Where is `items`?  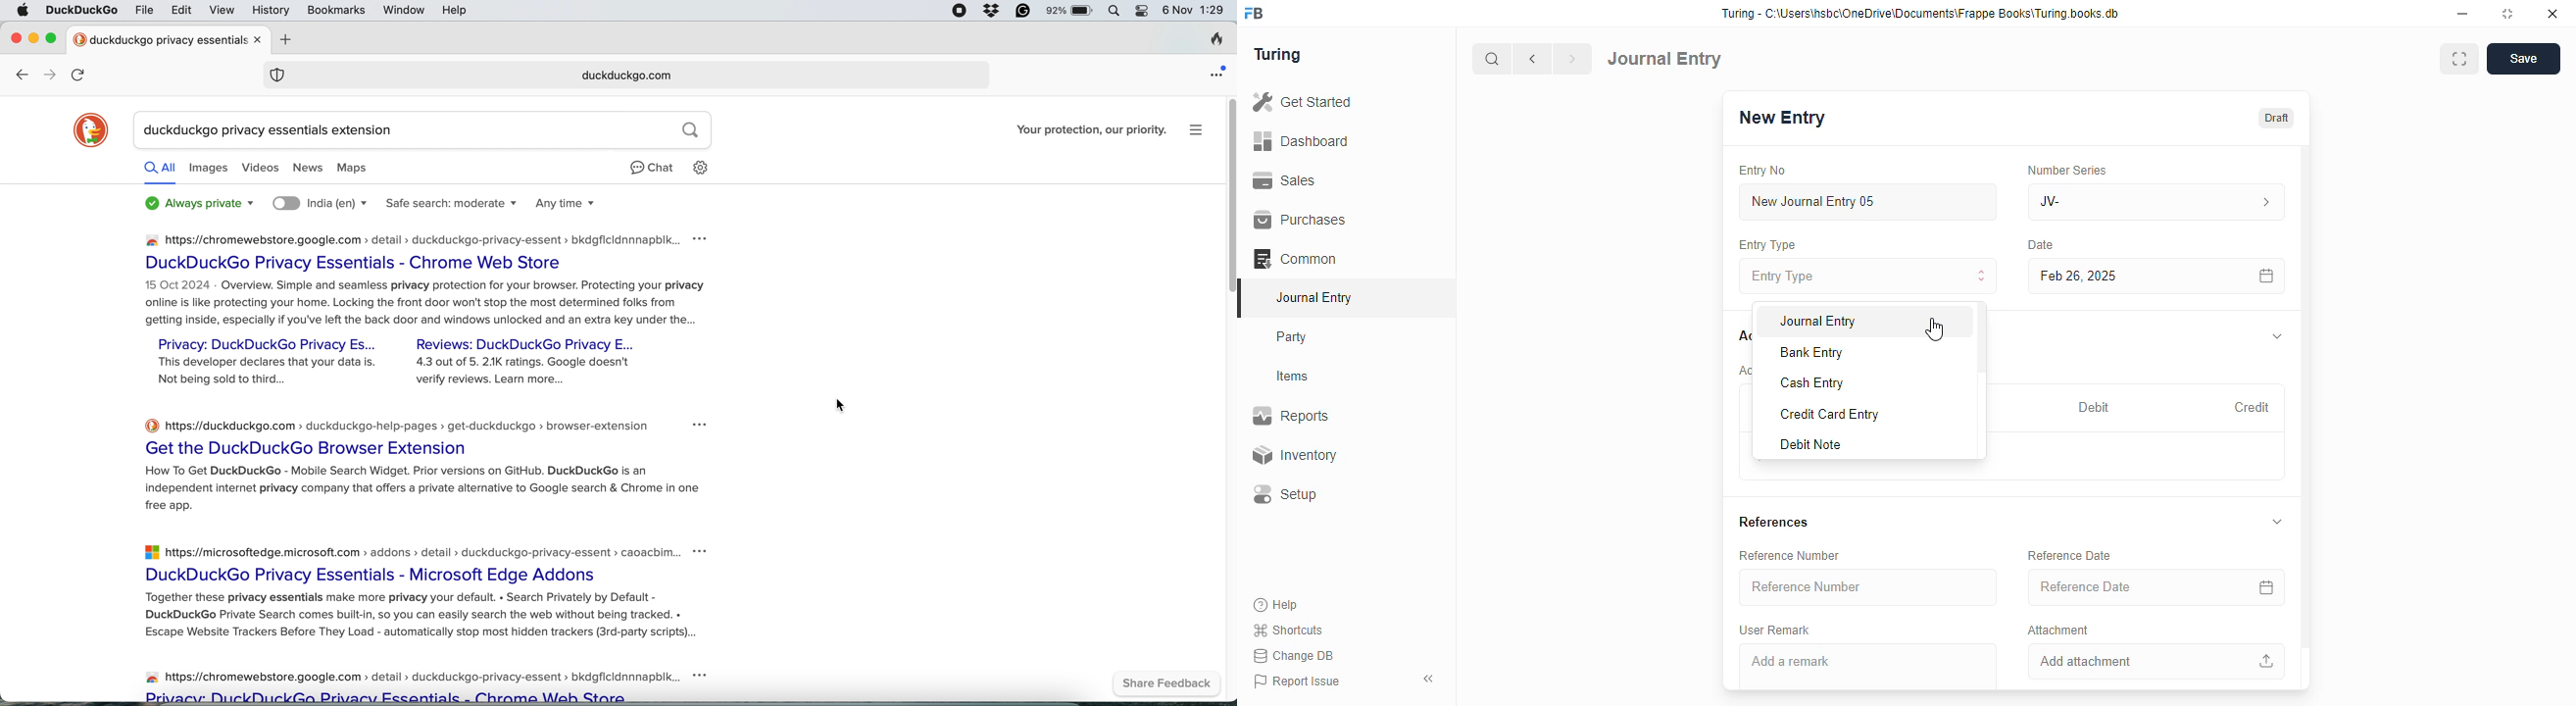 items is located at coordinates (1295, 377).